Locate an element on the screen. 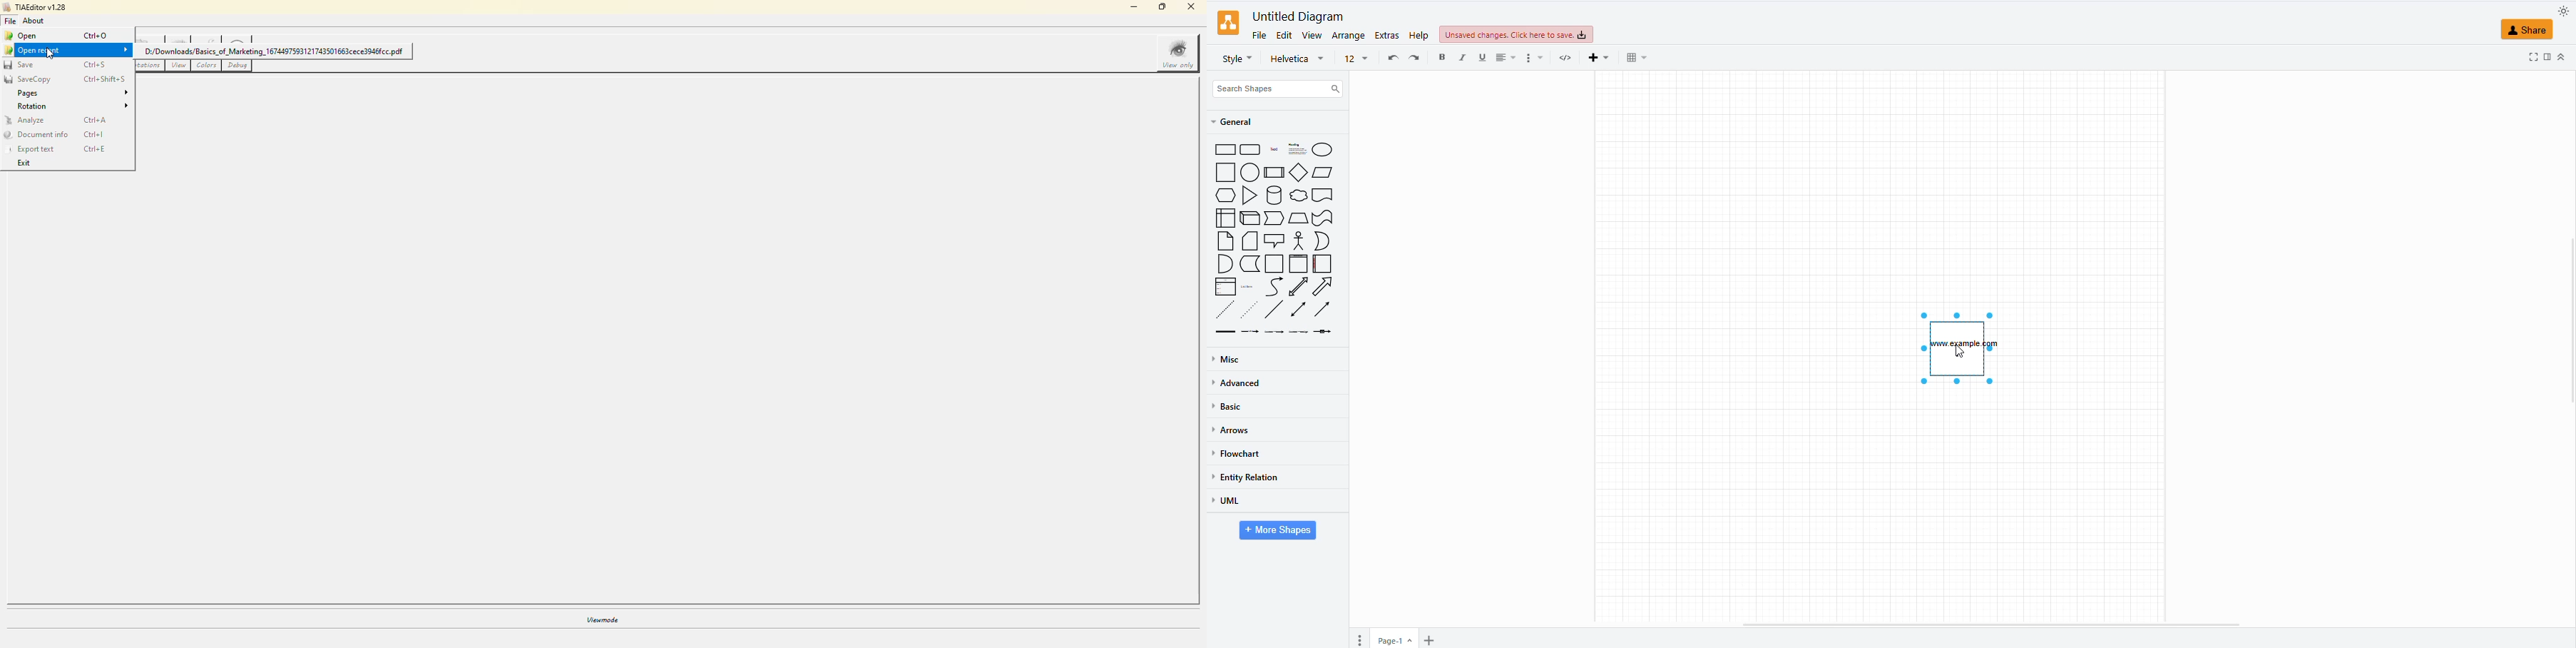 The height and width of the screenshot is (672, 2576). font is located at coordinates (1297, 59).